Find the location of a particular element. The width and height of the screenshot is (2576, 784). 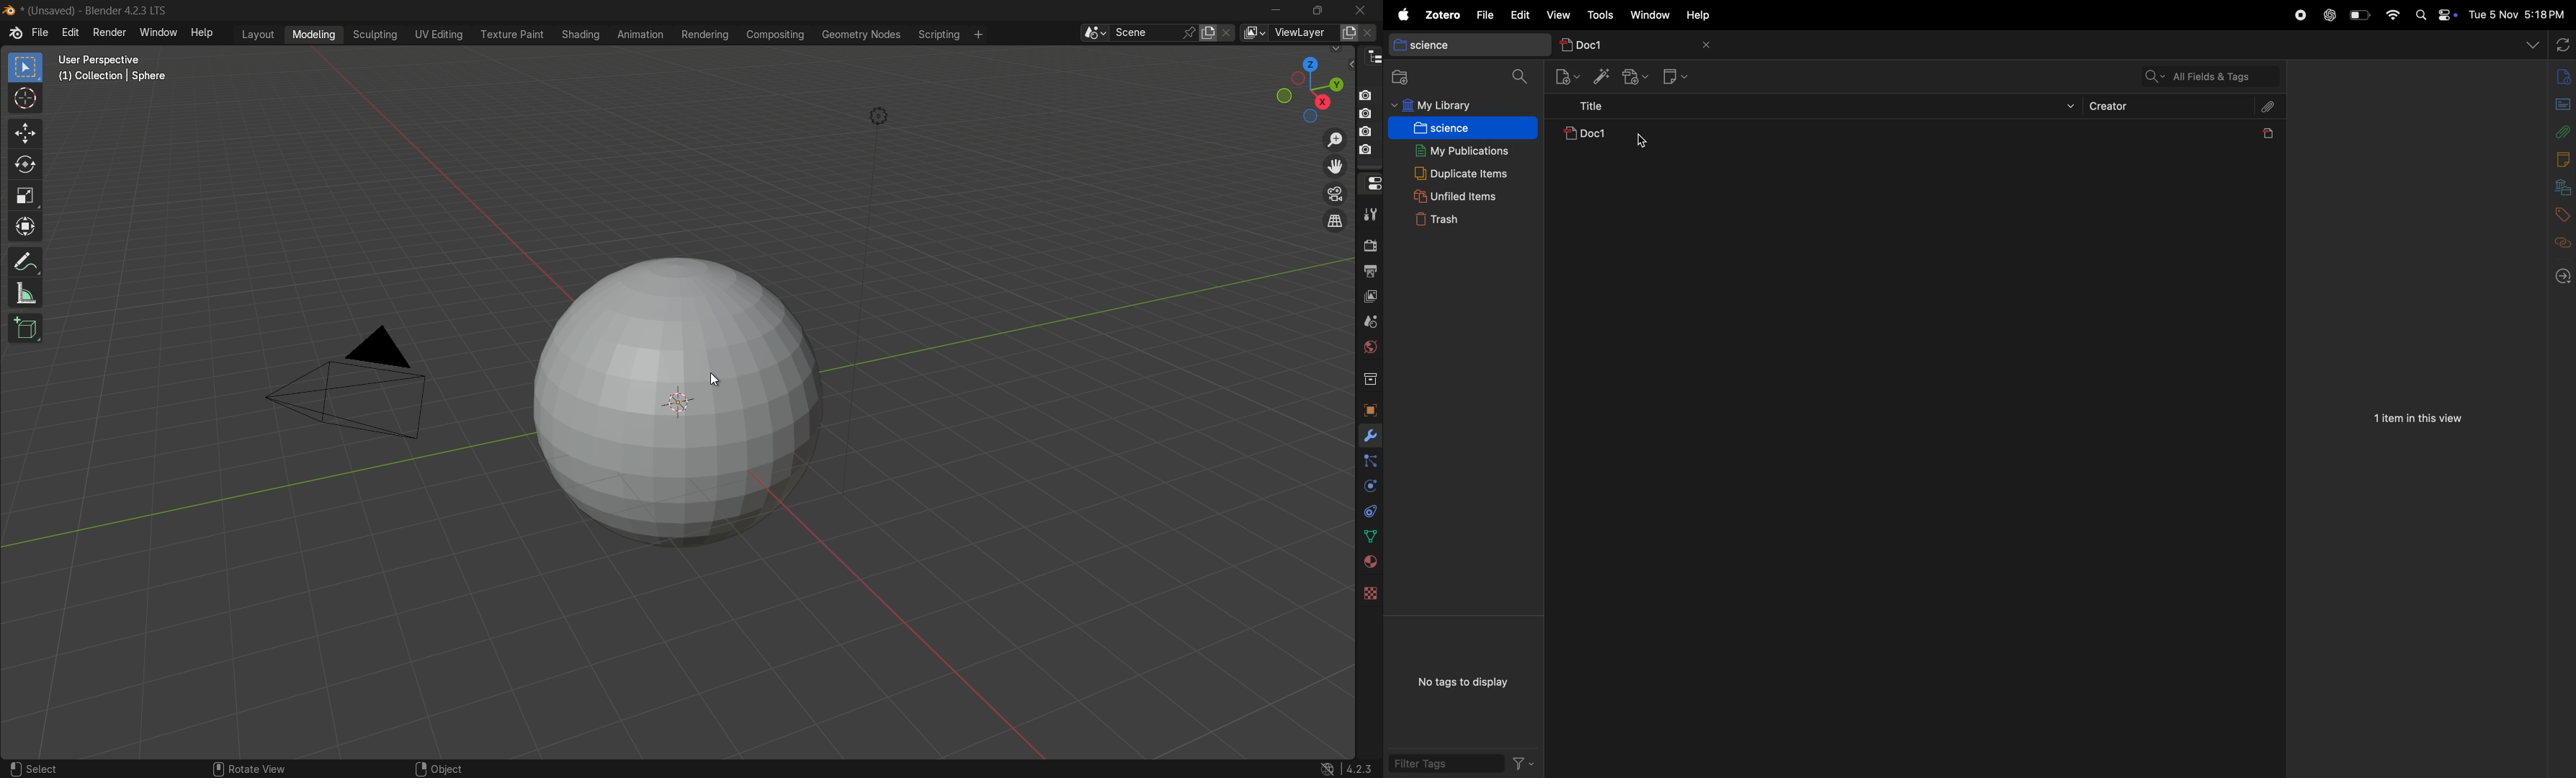

add items is located at coordinates (1598, 76).